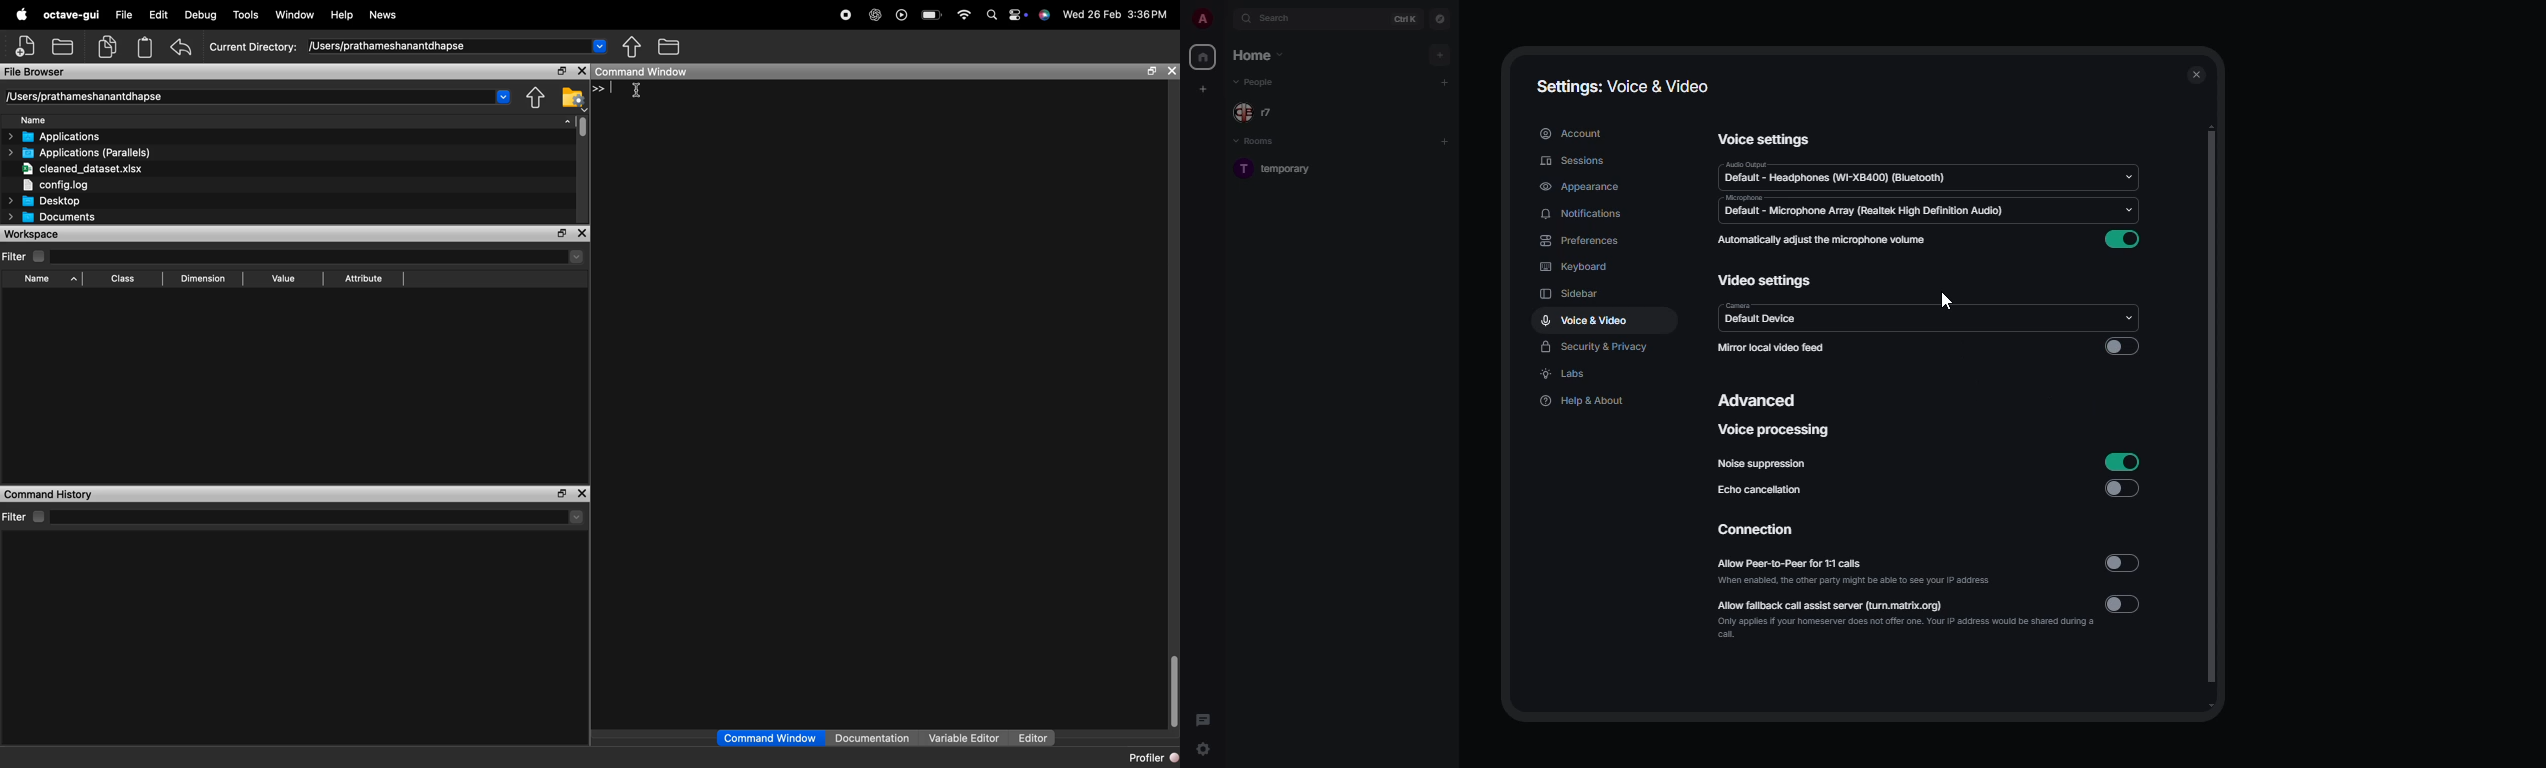  What do you see at coordinates (1199, 19) in the screenshot?
I see `profile` at bounding box center [1199, 19].